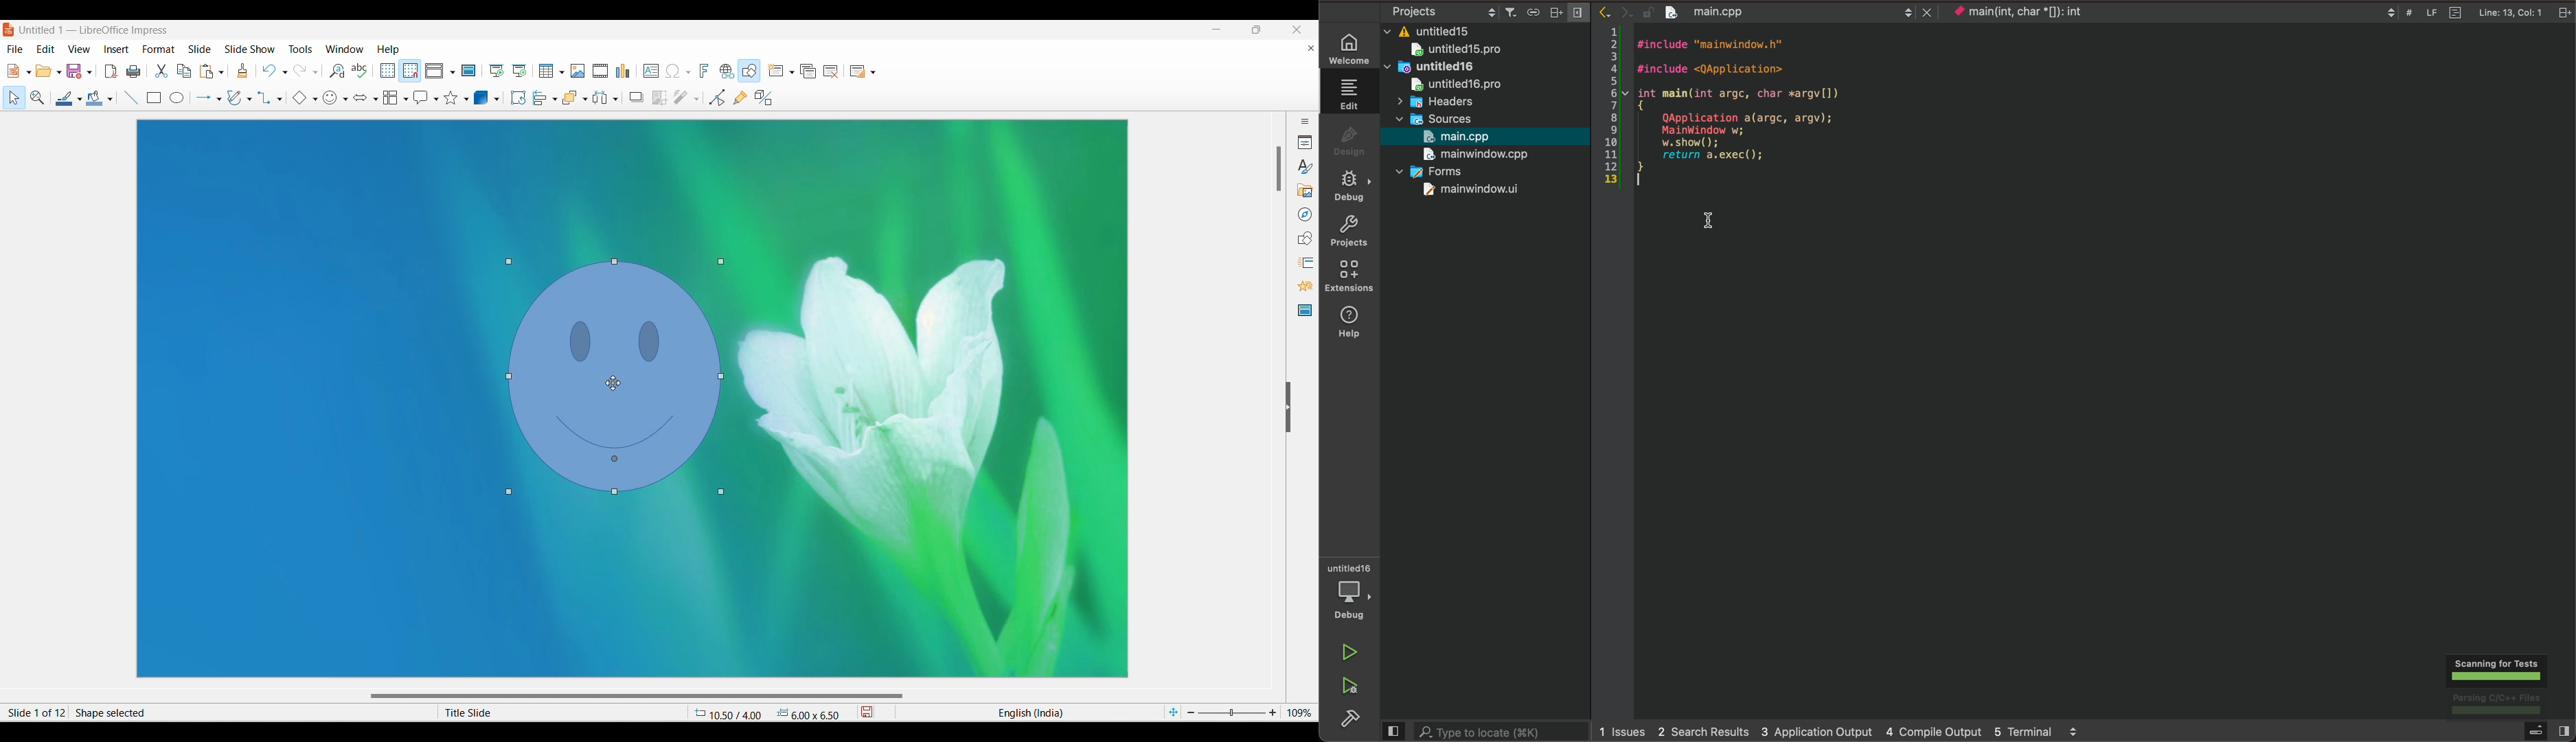 This screenshot has height=756, width=2576. I want to click on New slide options, so click(792, 72).